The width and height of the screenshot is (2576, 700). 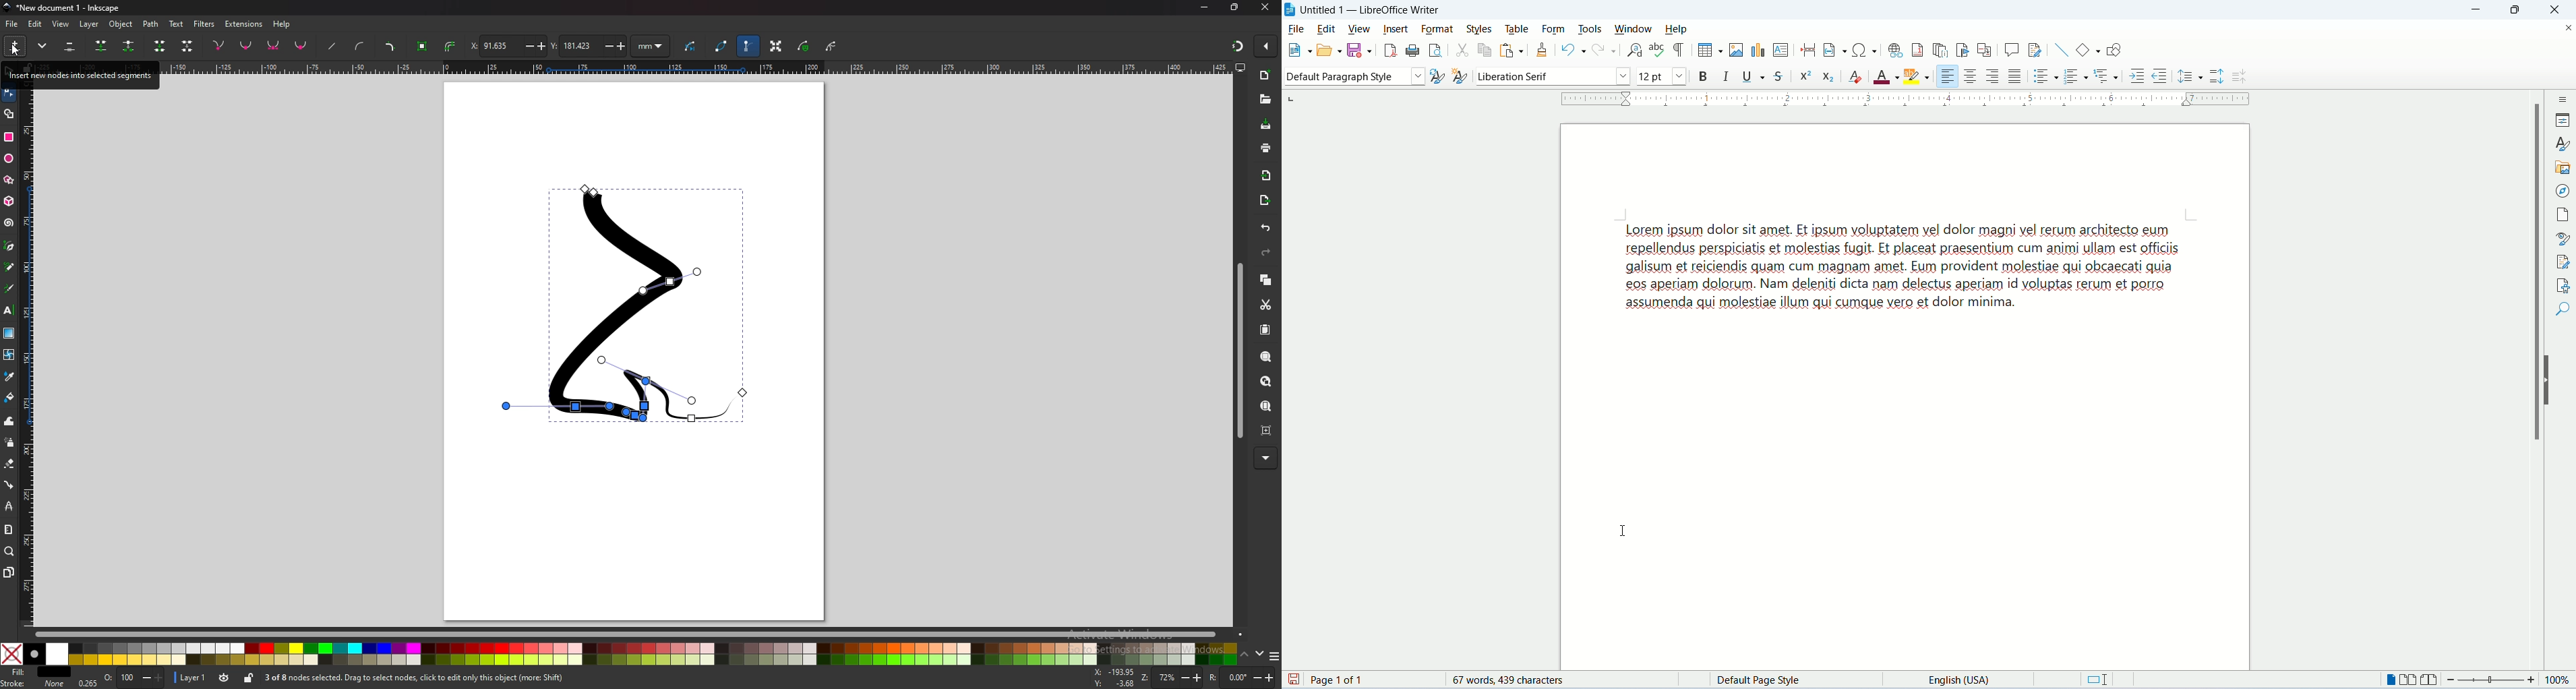 What do you see at coordinates (1905, 392) in the screenshot?
I see `page` at bounding box center [1905, 392].